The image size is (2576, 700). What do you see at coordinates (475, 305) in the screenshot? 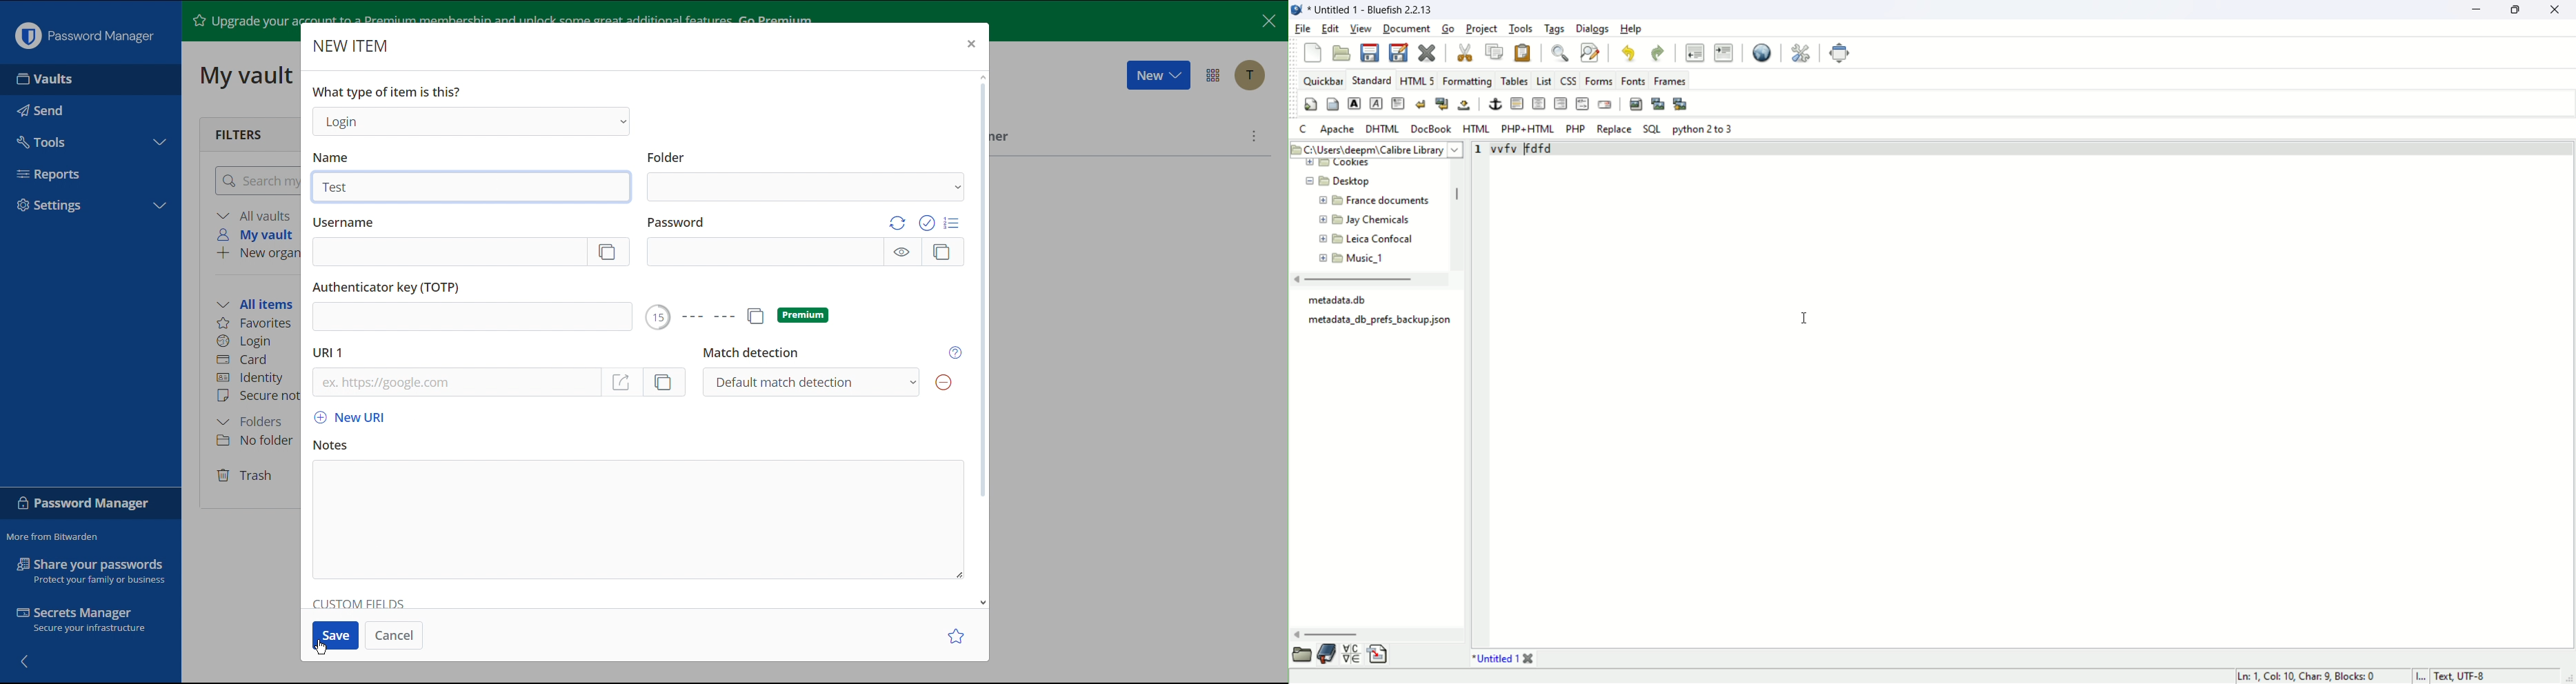
I see `Authenticator key` at bounding box center [475, 305].